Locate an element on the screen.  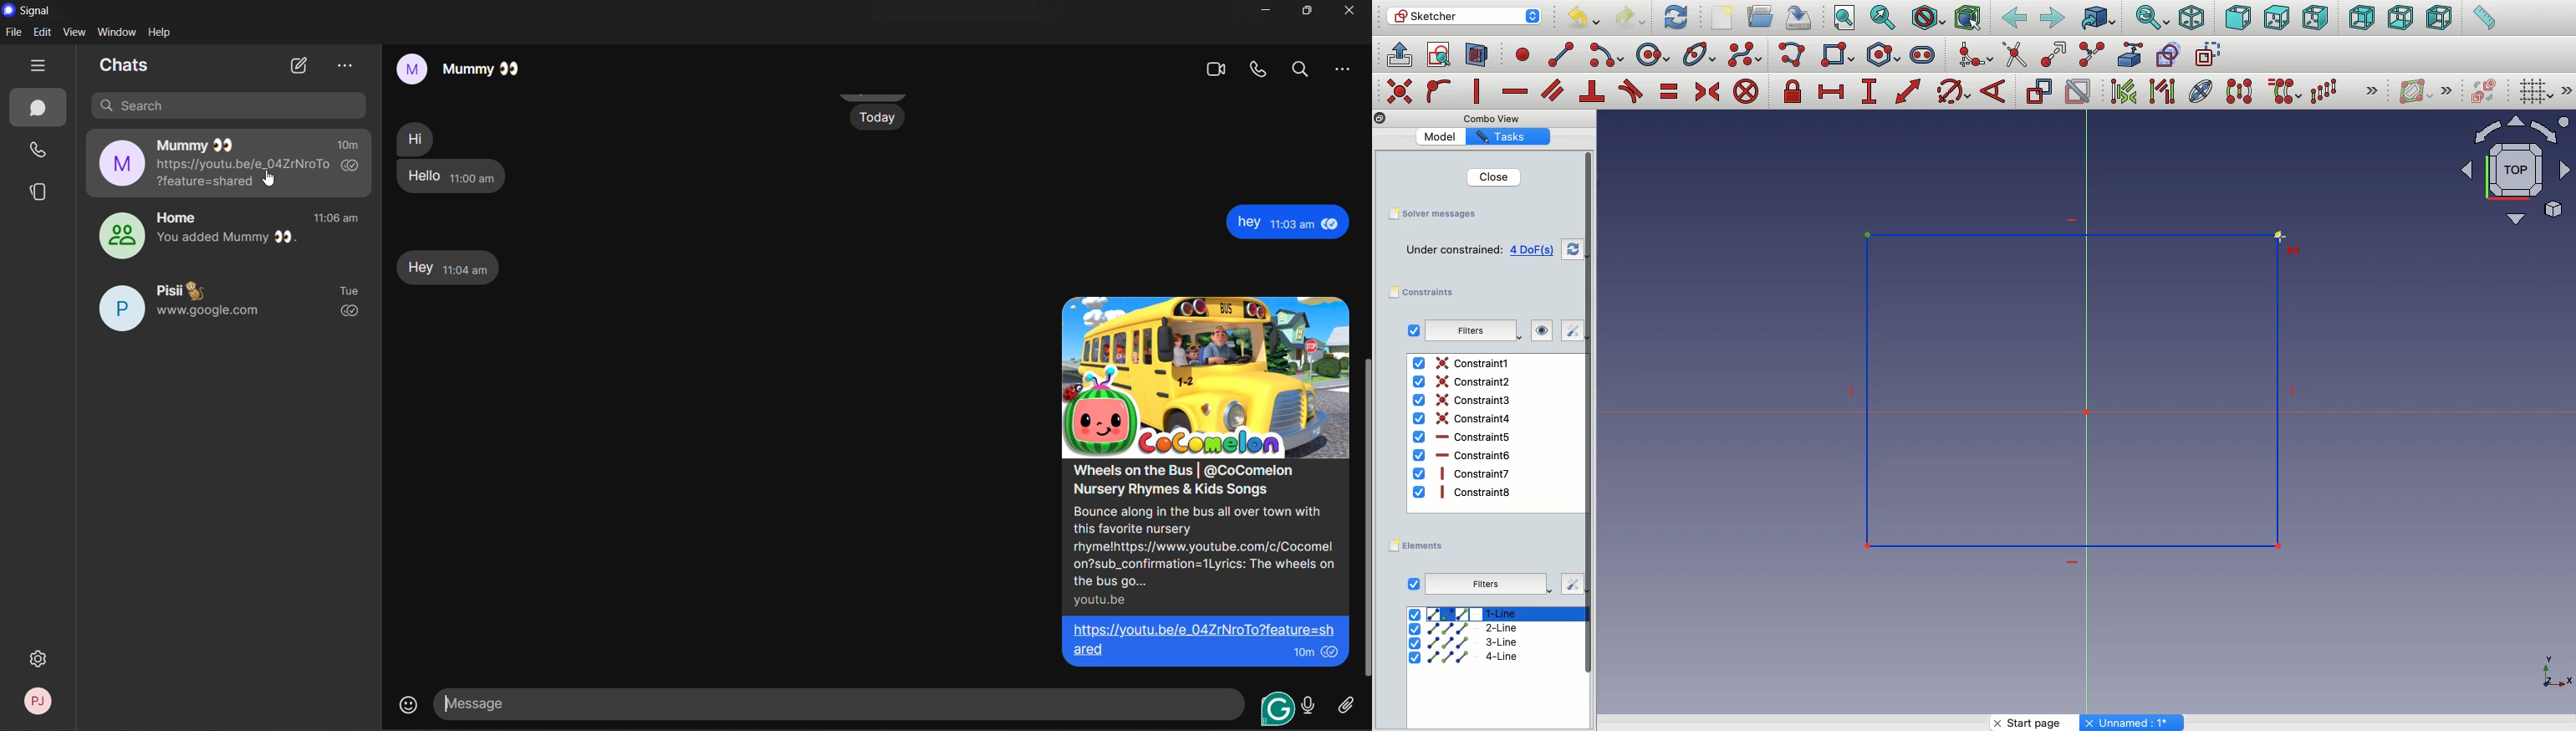
mummy chat is located at coordinates (460, 71).